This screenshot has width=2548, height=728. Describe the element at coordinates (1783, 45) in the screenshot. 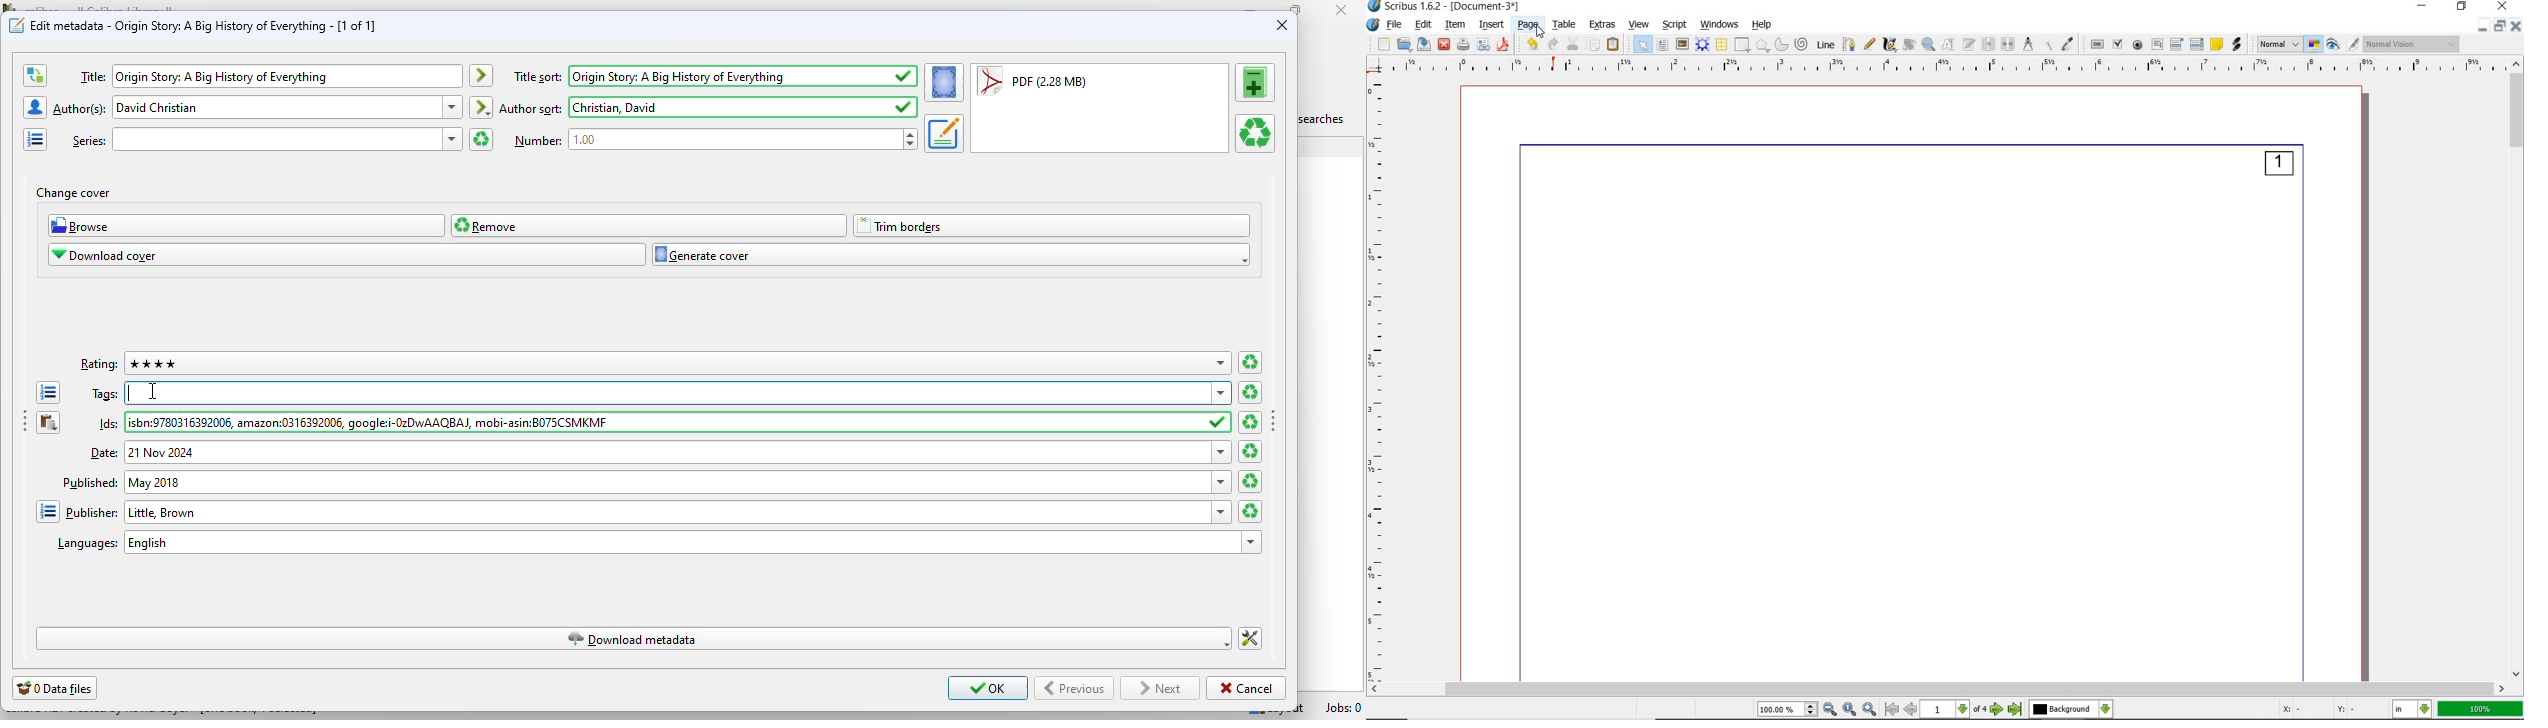

I see `arc` at that location.